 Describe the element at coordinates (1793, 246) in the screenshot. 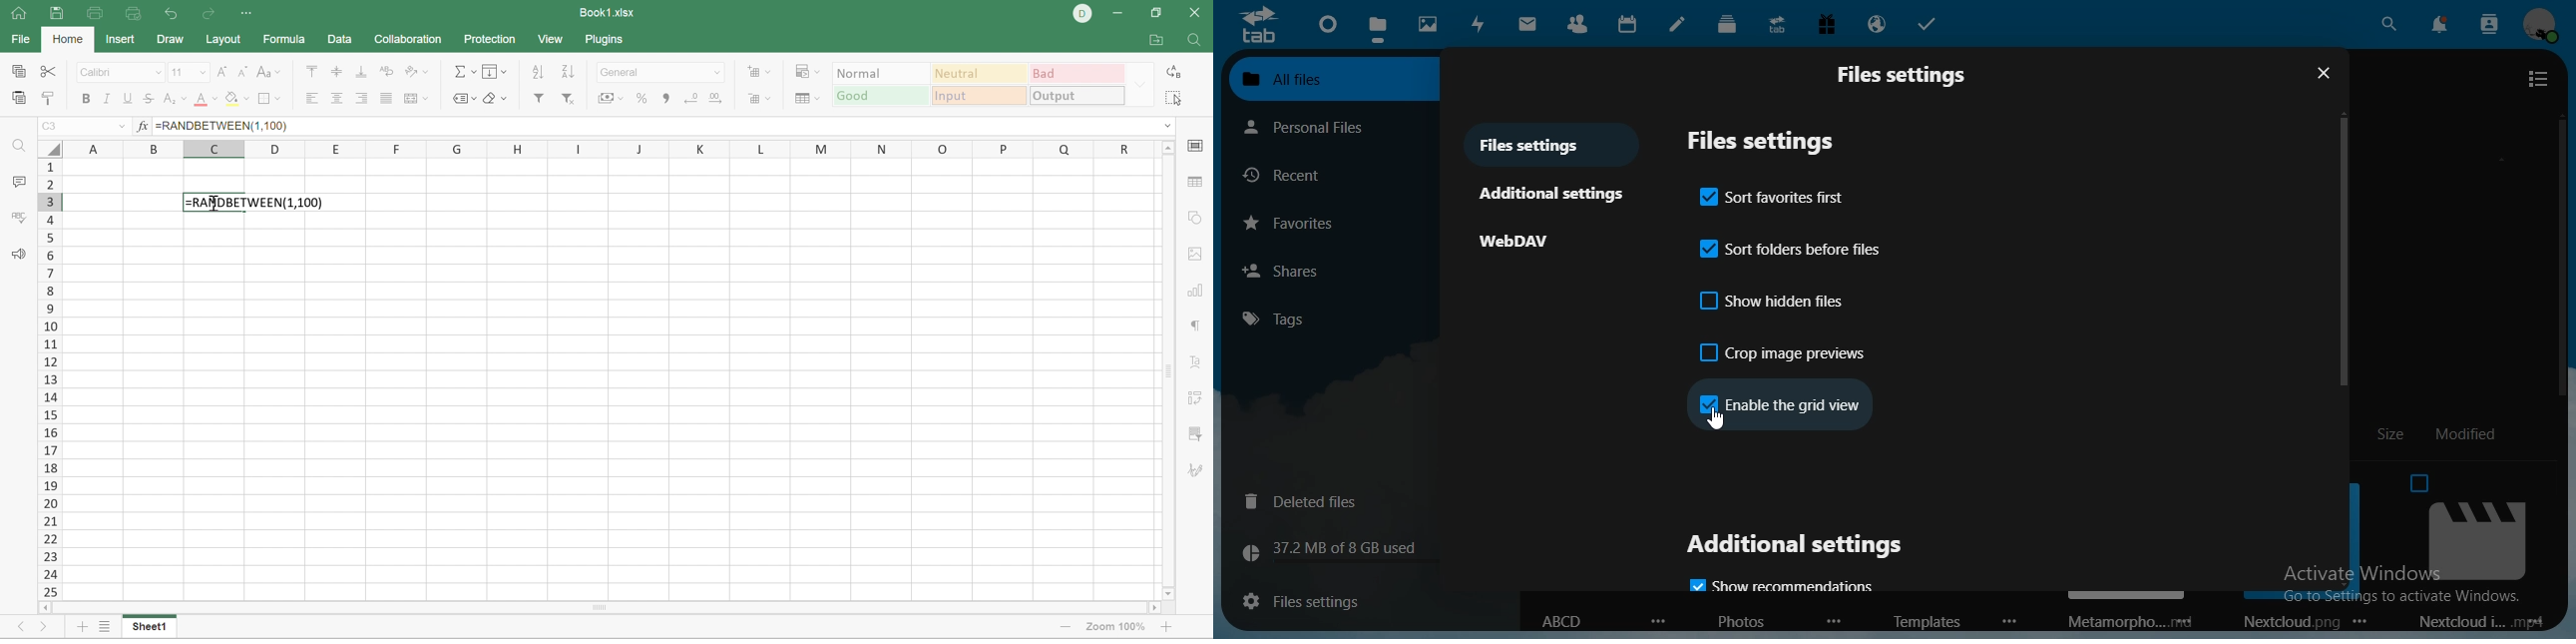

I see `sort folders before files` at that location.